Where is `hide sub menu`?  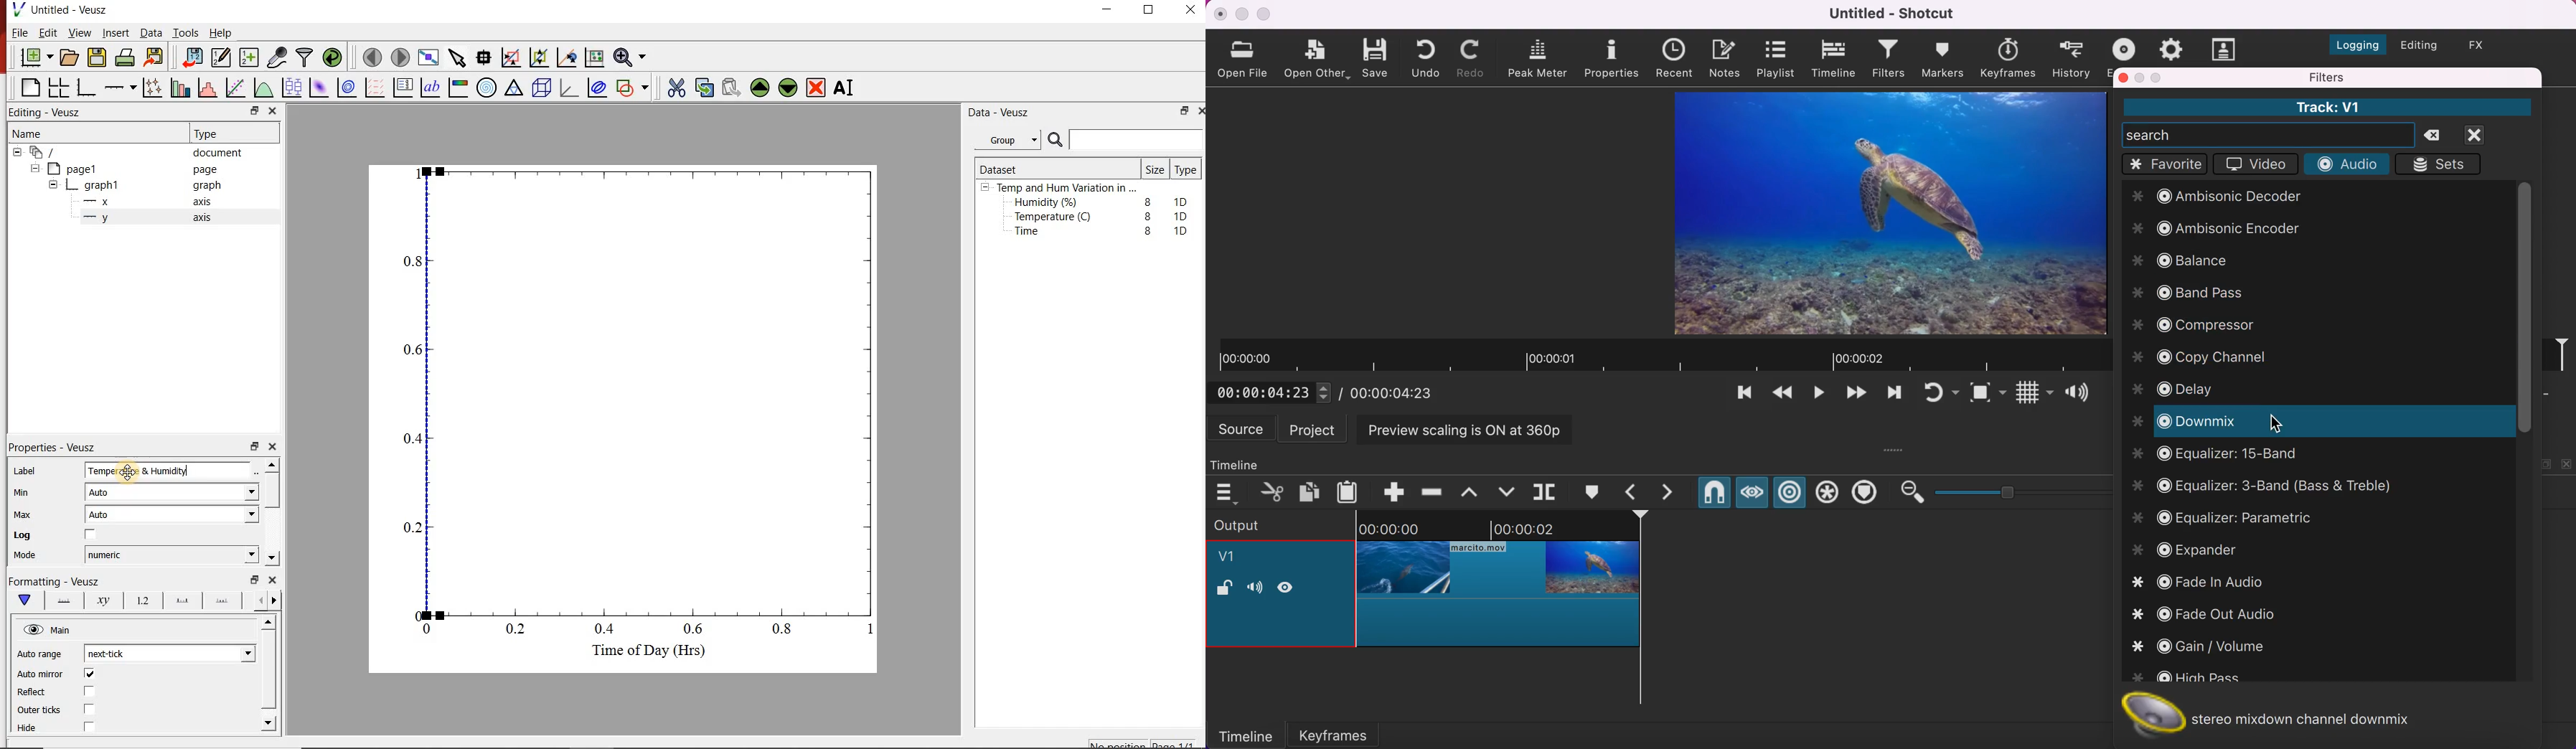
hide sub menu is located at coordinates (53, 184).